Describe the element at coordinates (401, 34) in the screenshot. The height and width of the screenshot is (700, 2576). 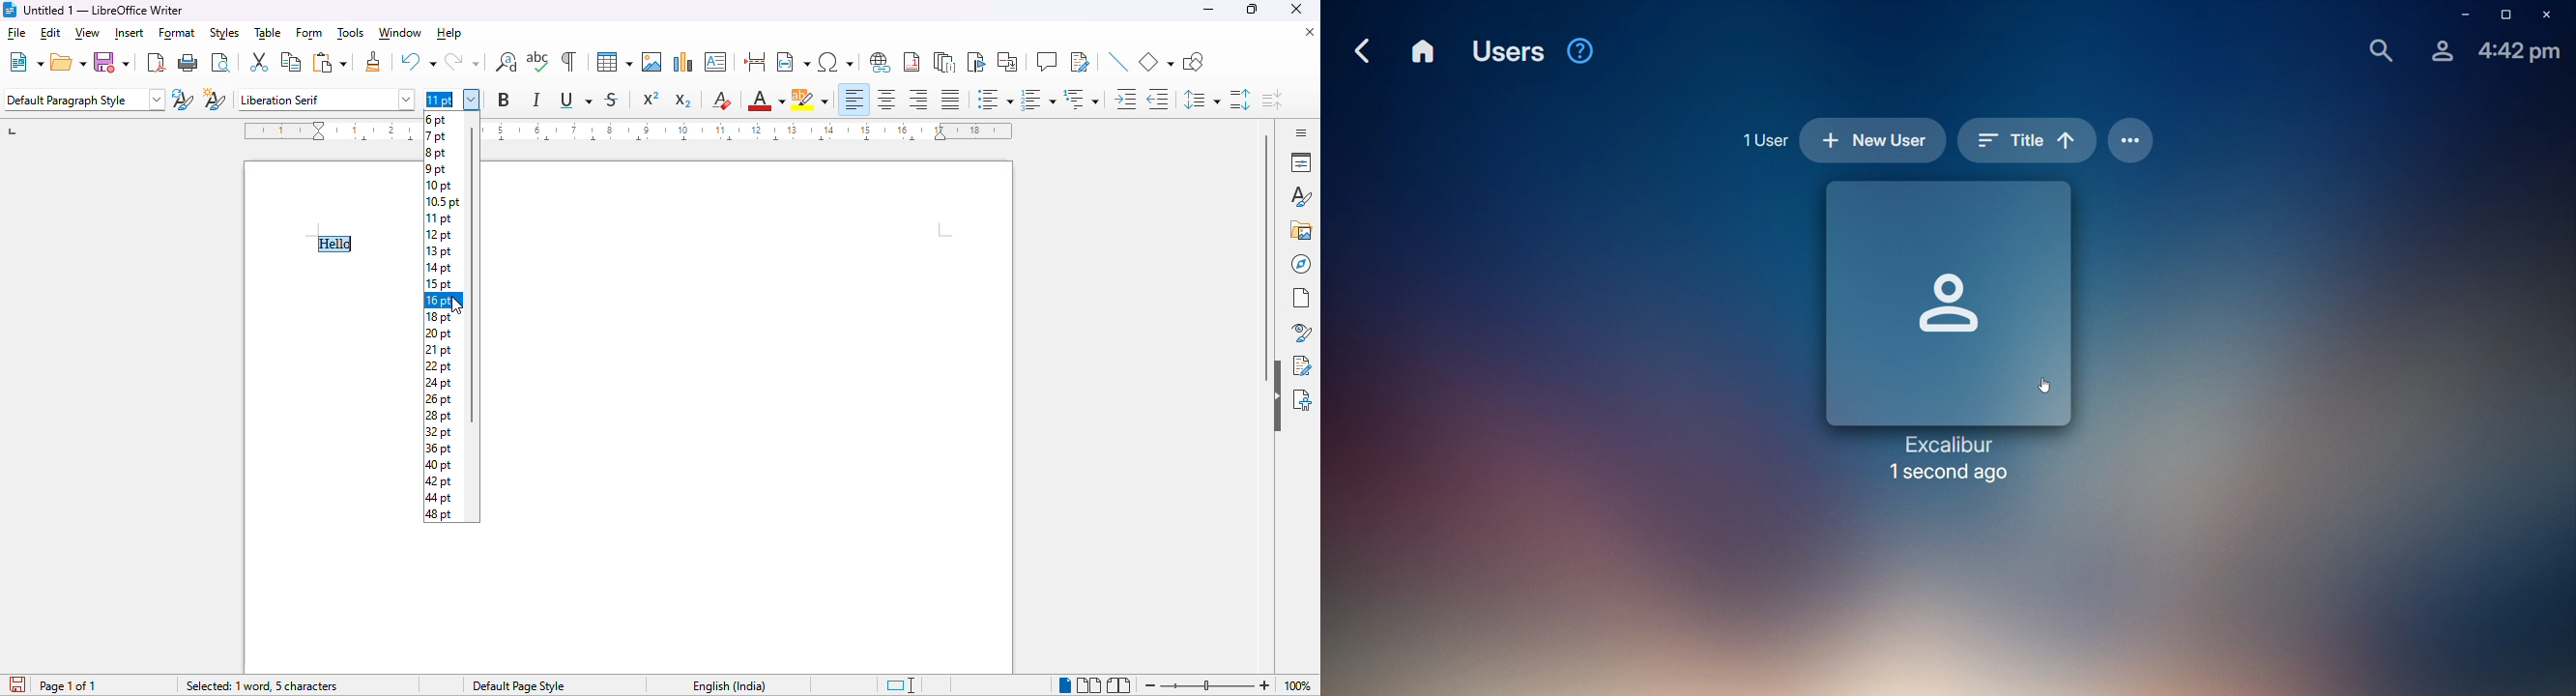
I see `window` at that location.